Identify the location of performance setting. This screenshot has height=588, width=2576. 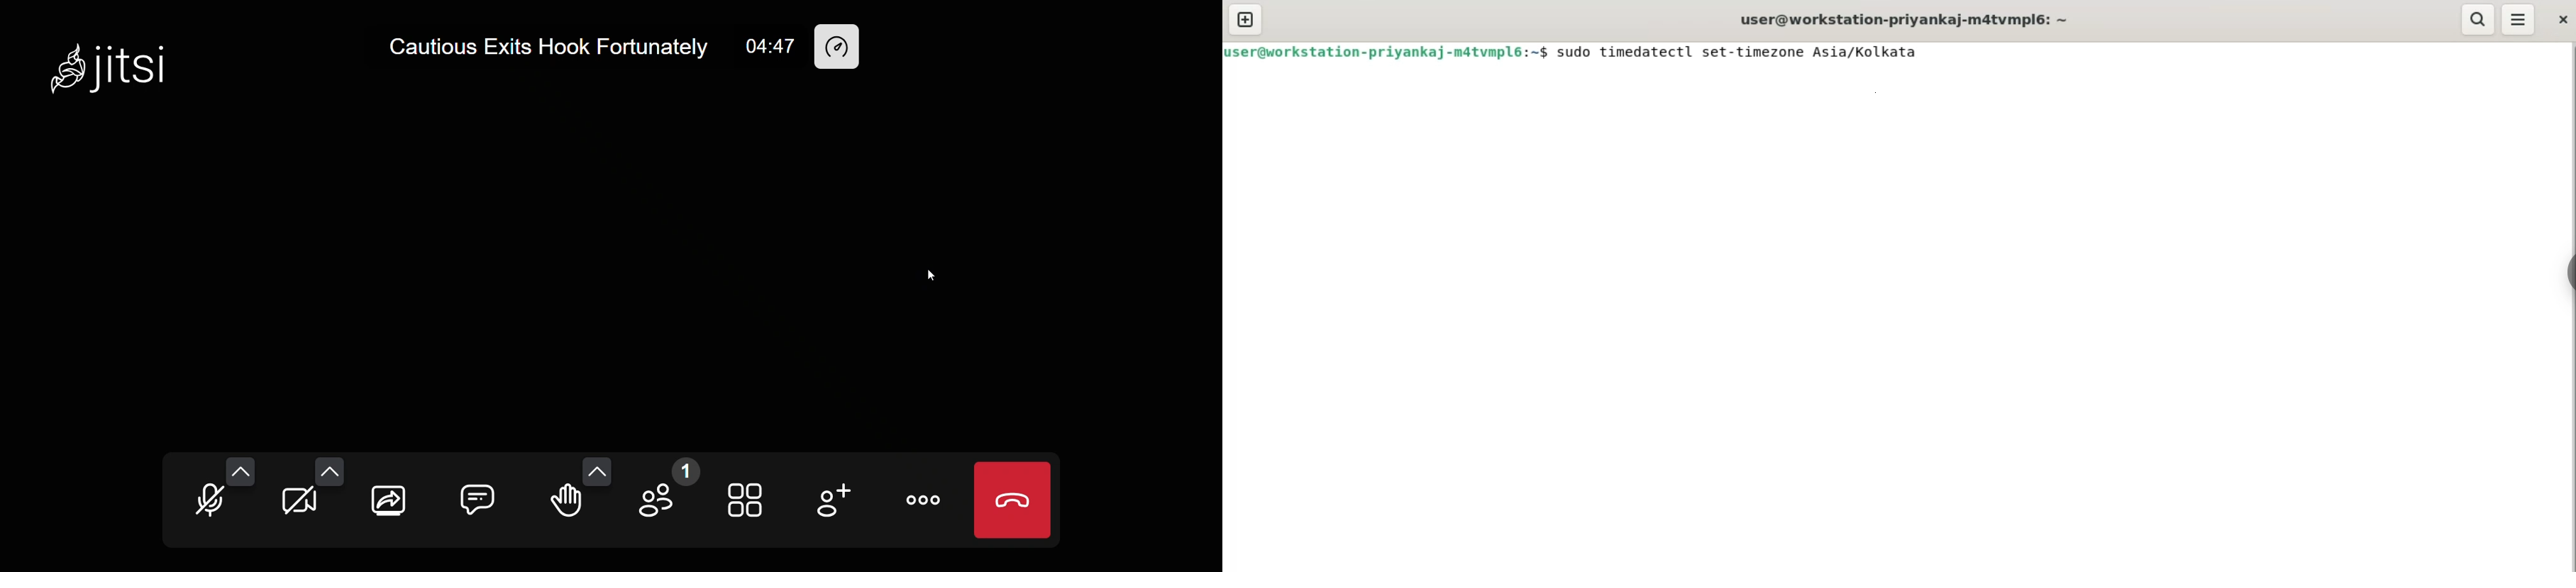
(841, 46).